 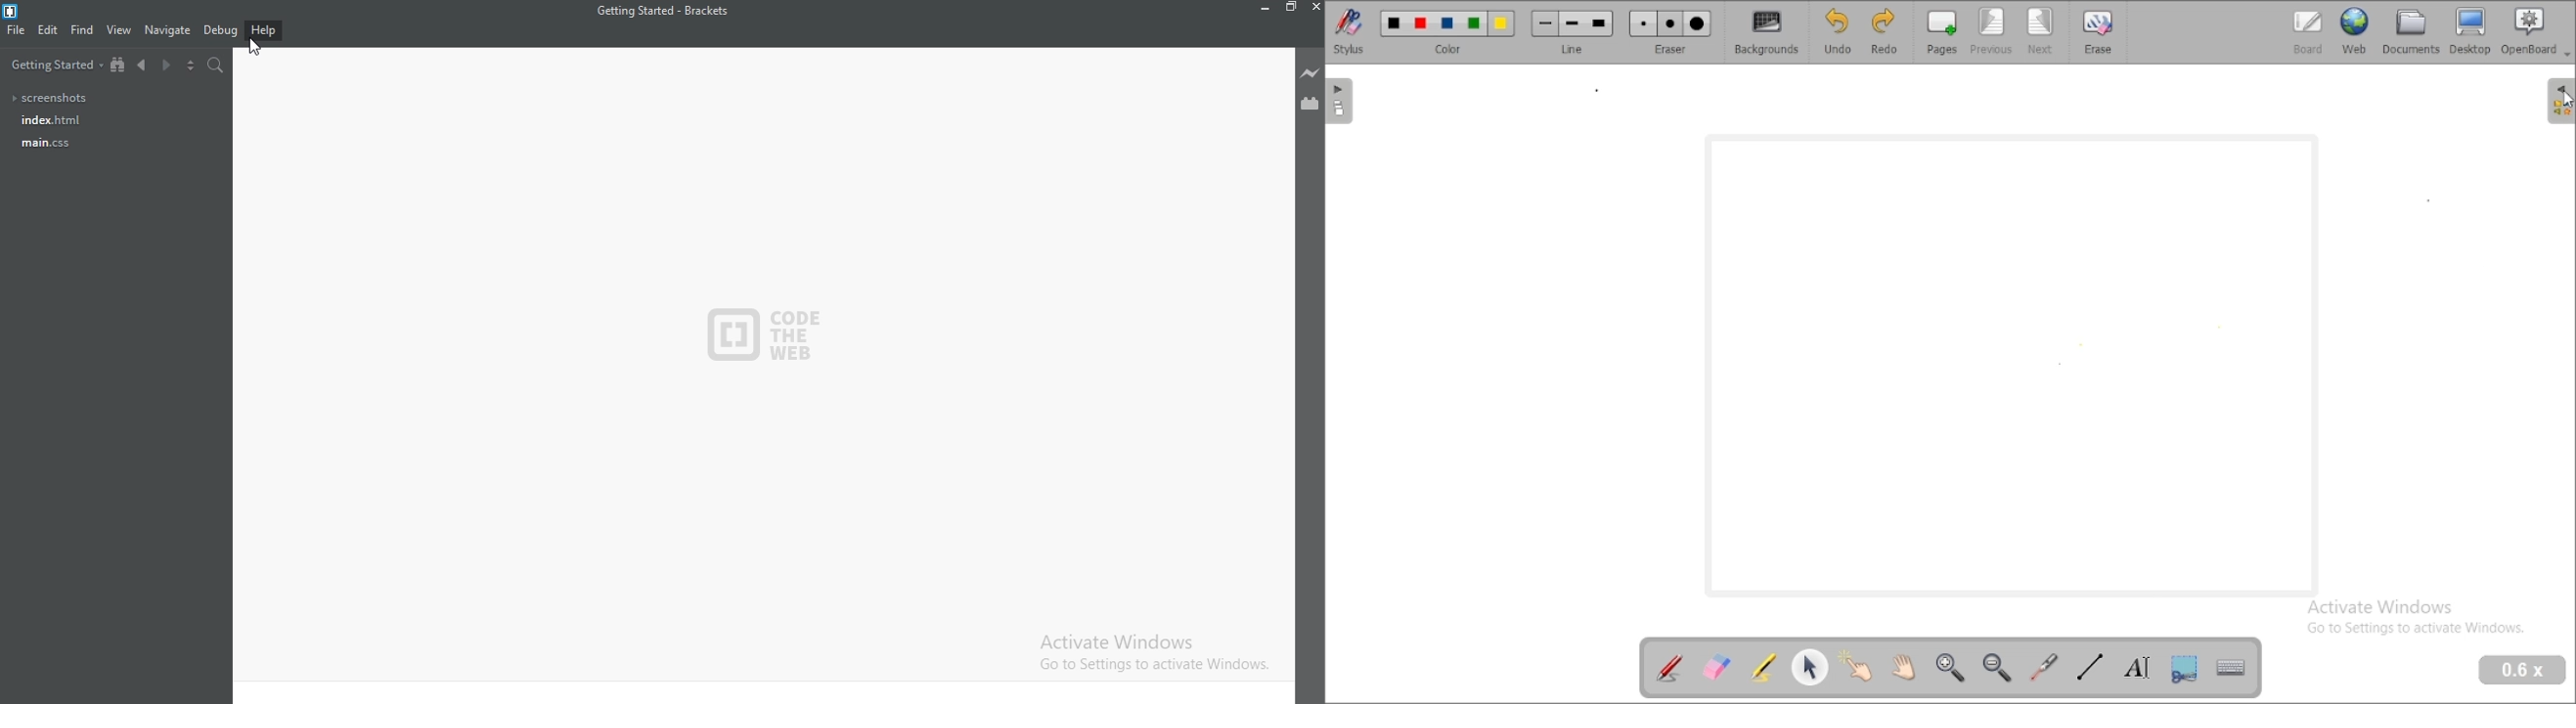 I want to click on Extension Manager, so click(x=1312, y=108).